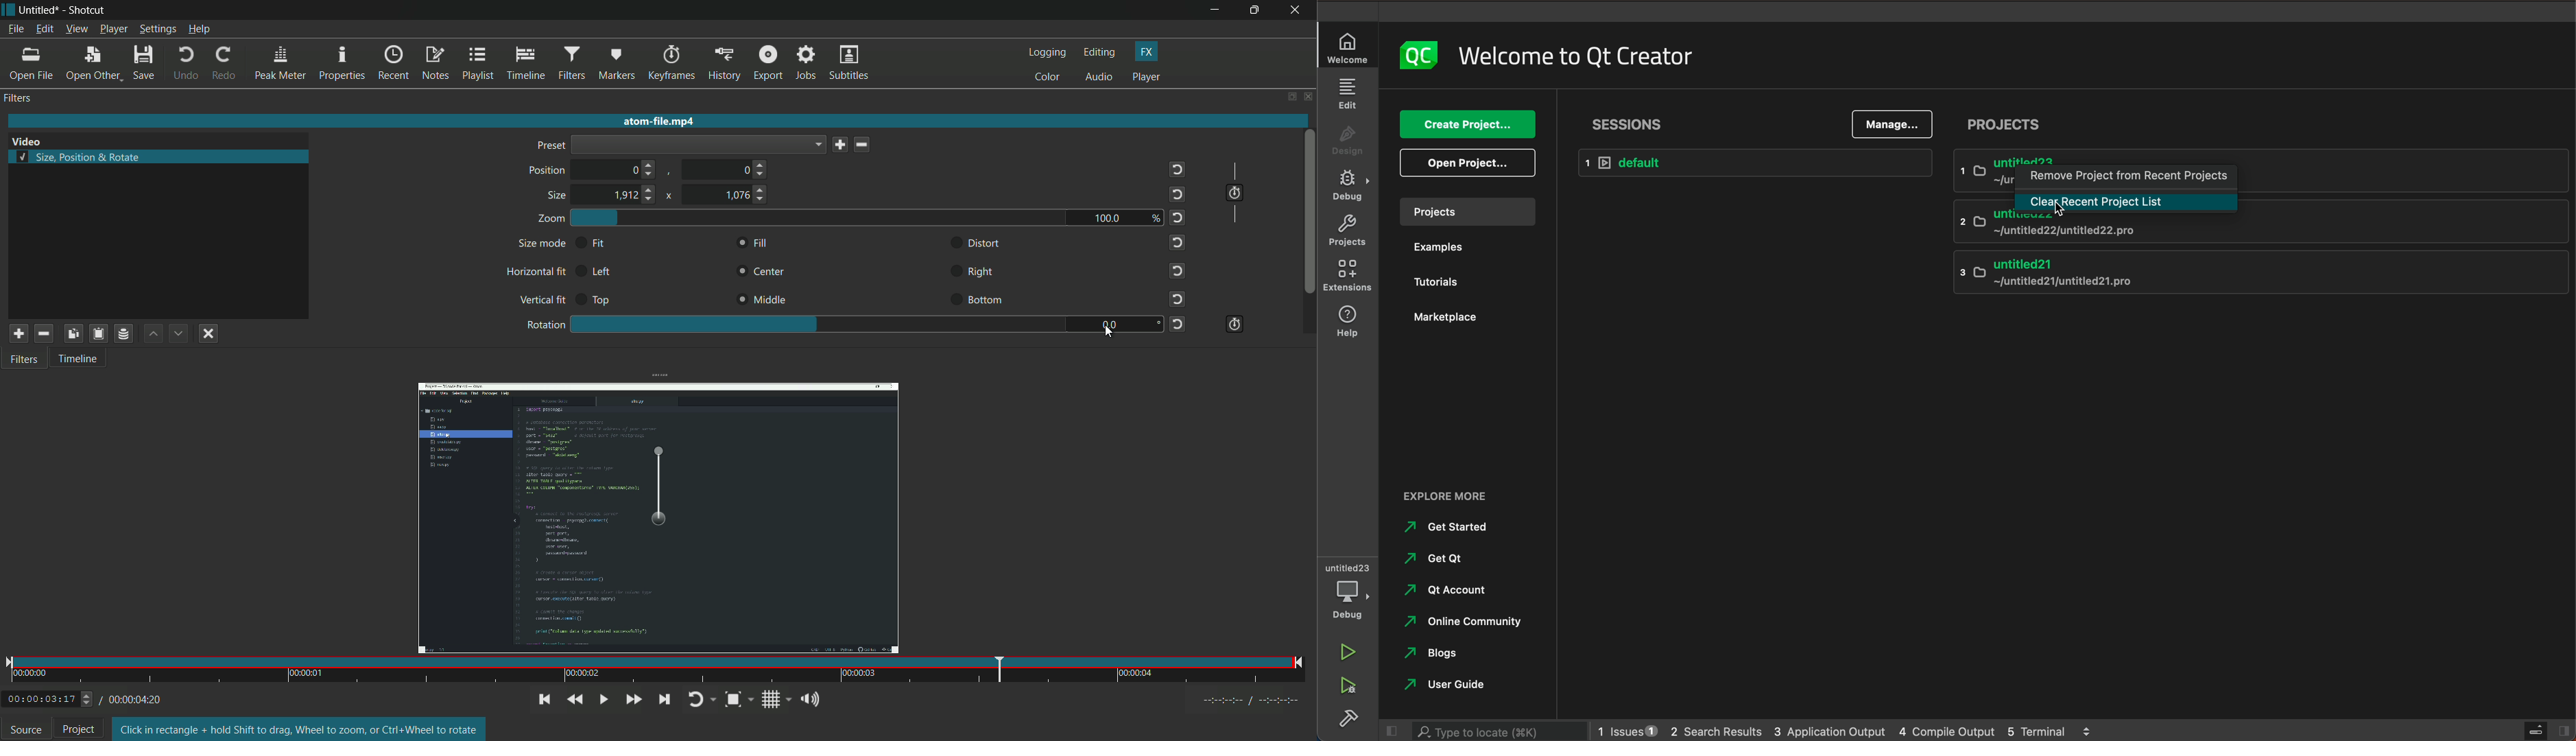  What do you see at coordinates (809, 698) in the screenshot?
I see `show volume control` at bounding box center [809, 698].